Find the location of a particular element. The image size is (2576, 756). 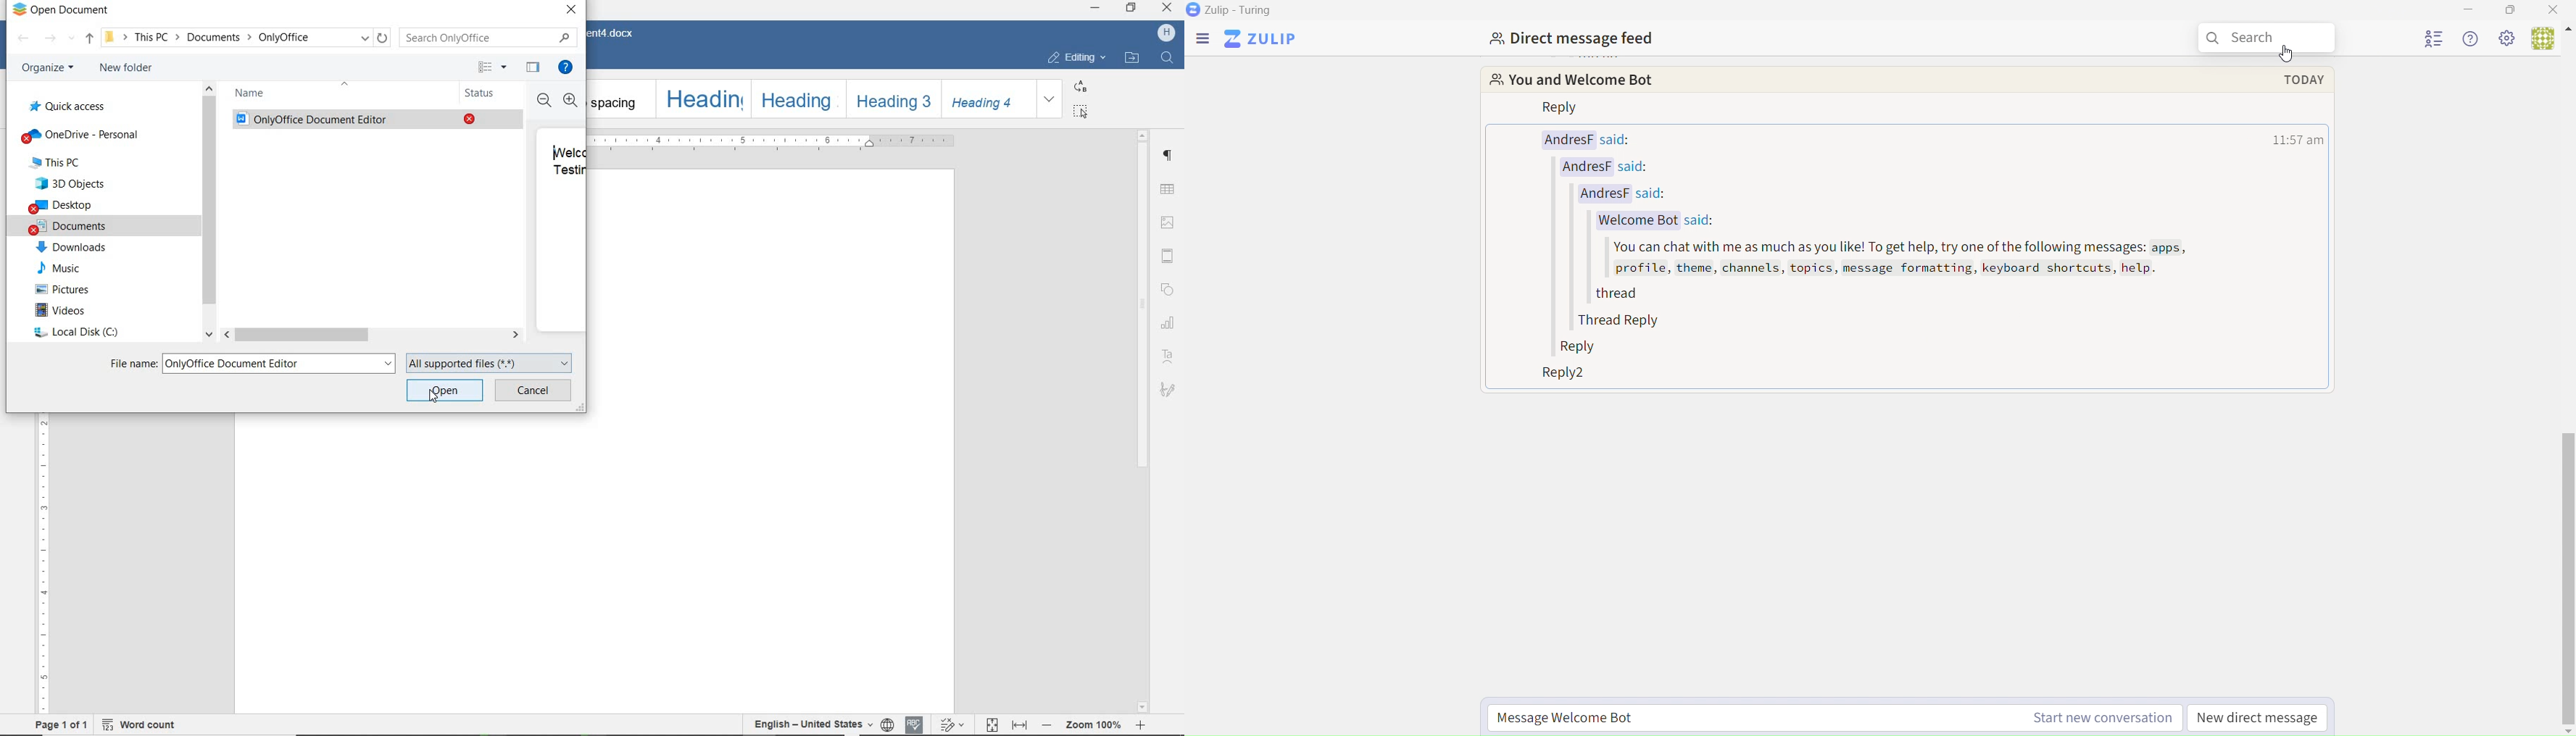

Zoom out is located at coordinates (546, 99).